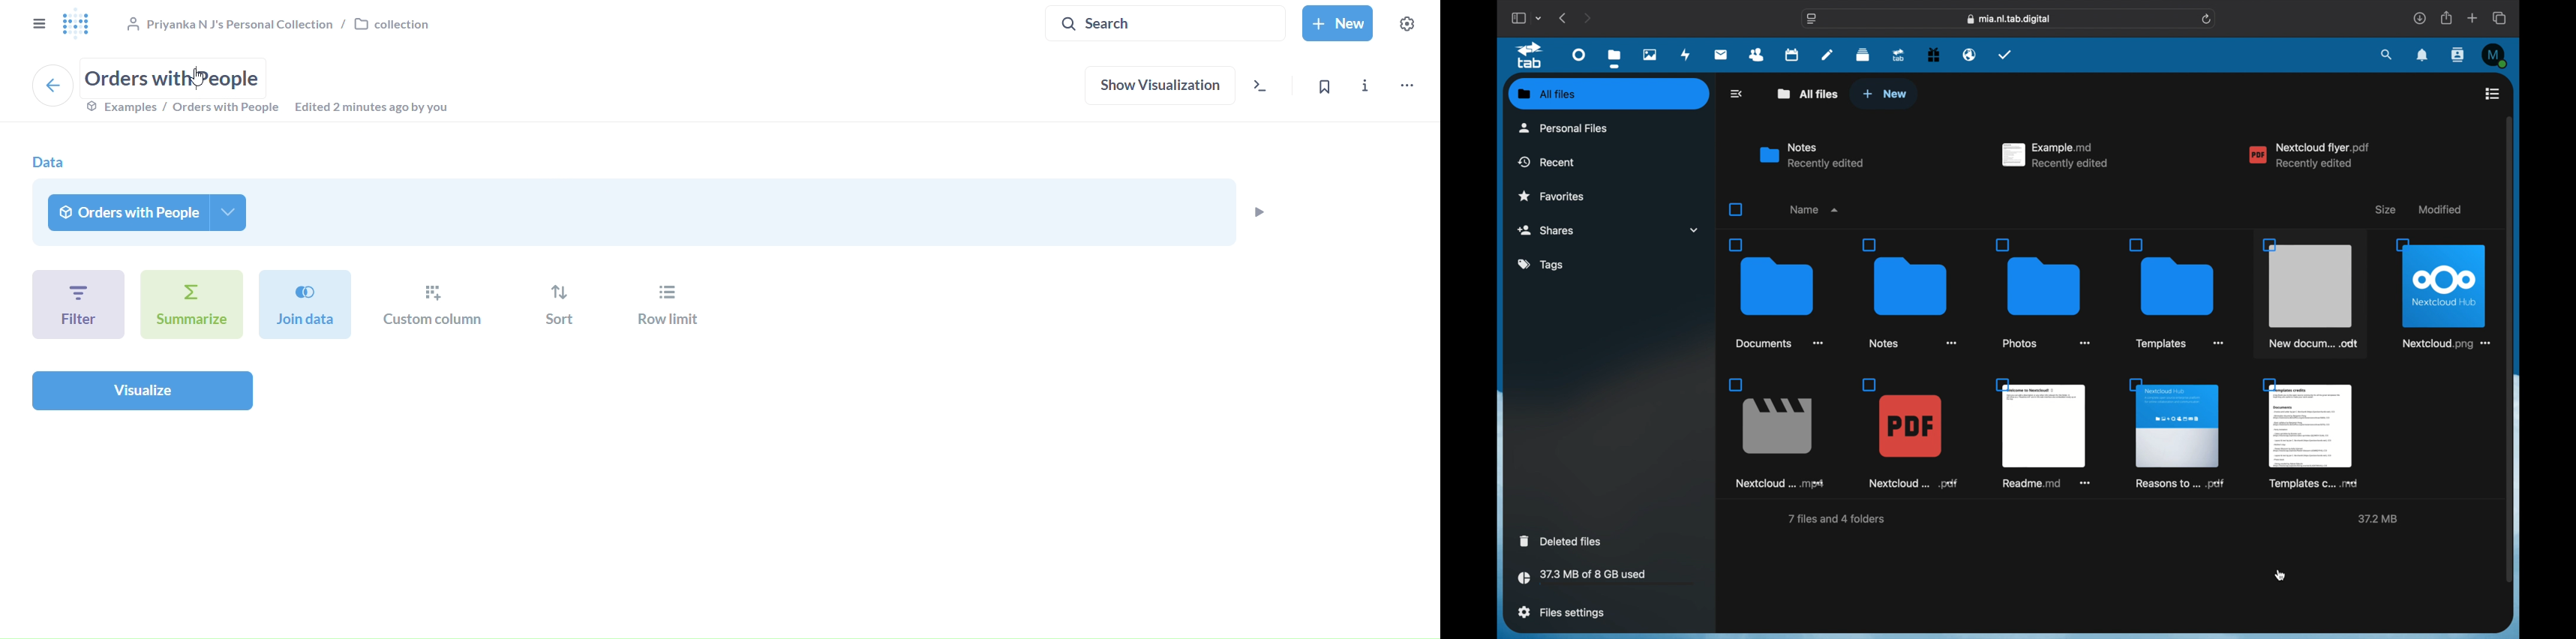 The height and width of the screenshot is (644, 2576). What do you see at coordinates (1552, 195) in the screenshot?
I see `favorites` at bounding box center [1552, 195].